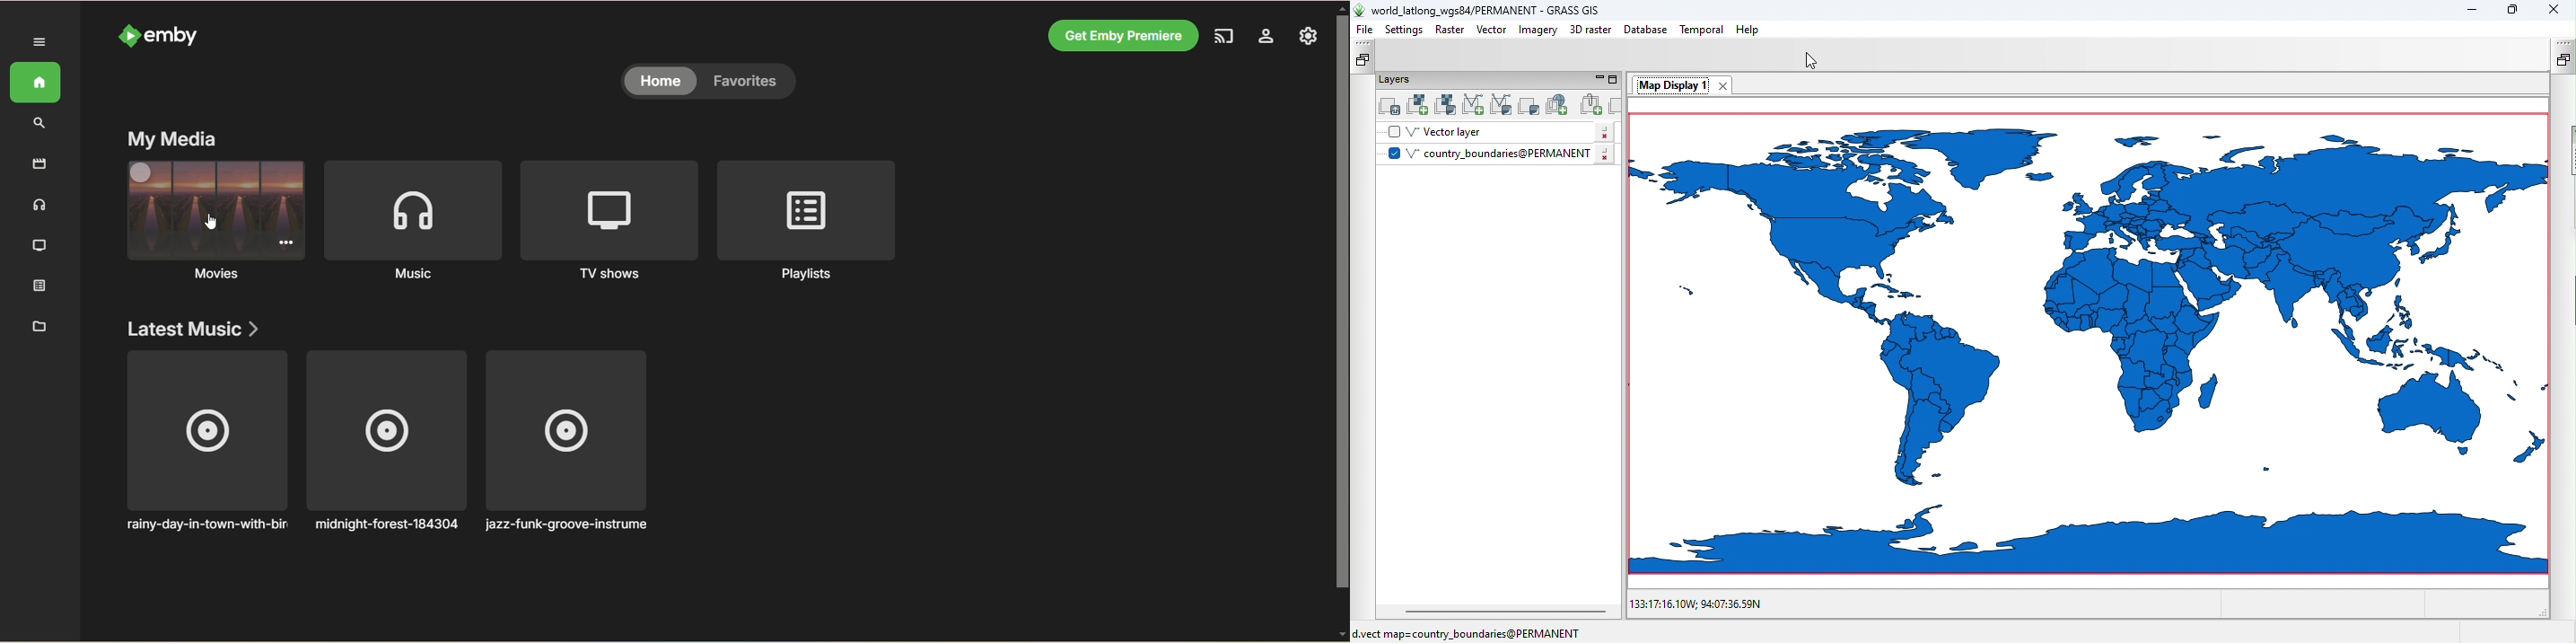 This screenshot has width=2576, height=644. I want to click on favorites, so click(753, 83).